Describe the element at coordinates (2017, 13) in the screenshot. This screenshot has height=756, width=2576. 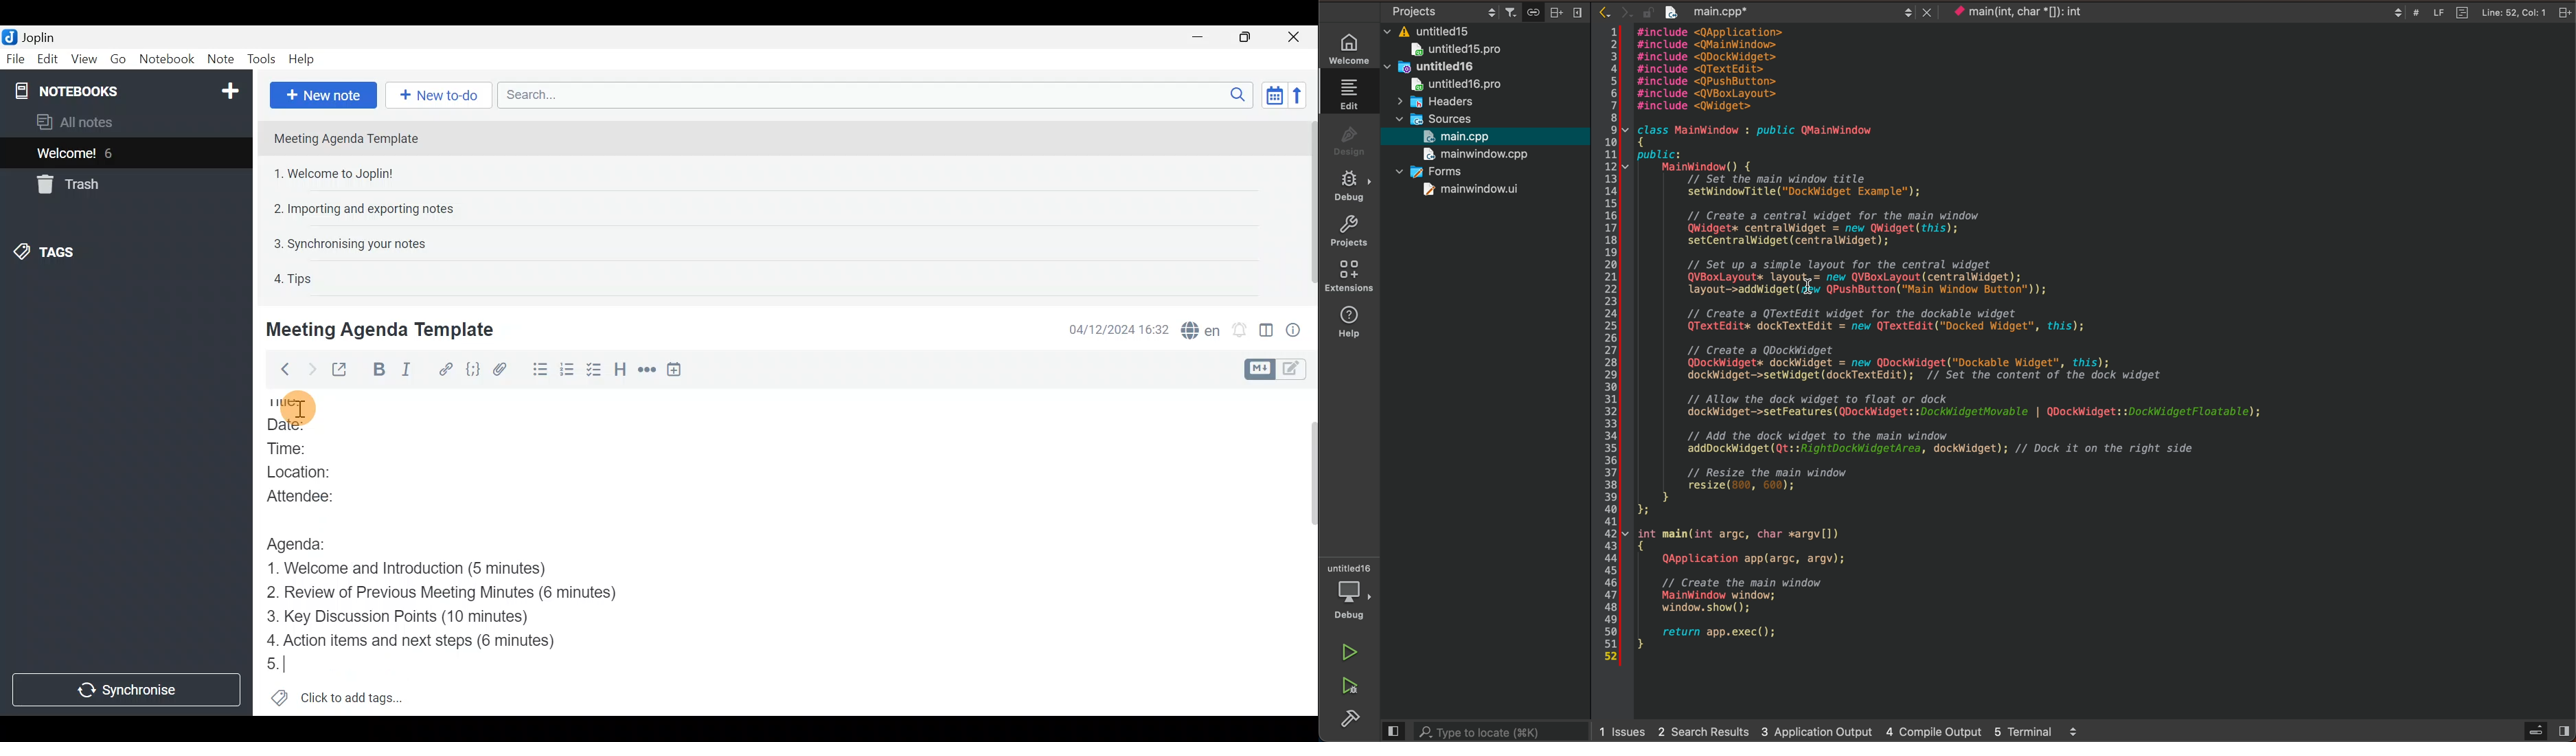
I see `current context` at that location.